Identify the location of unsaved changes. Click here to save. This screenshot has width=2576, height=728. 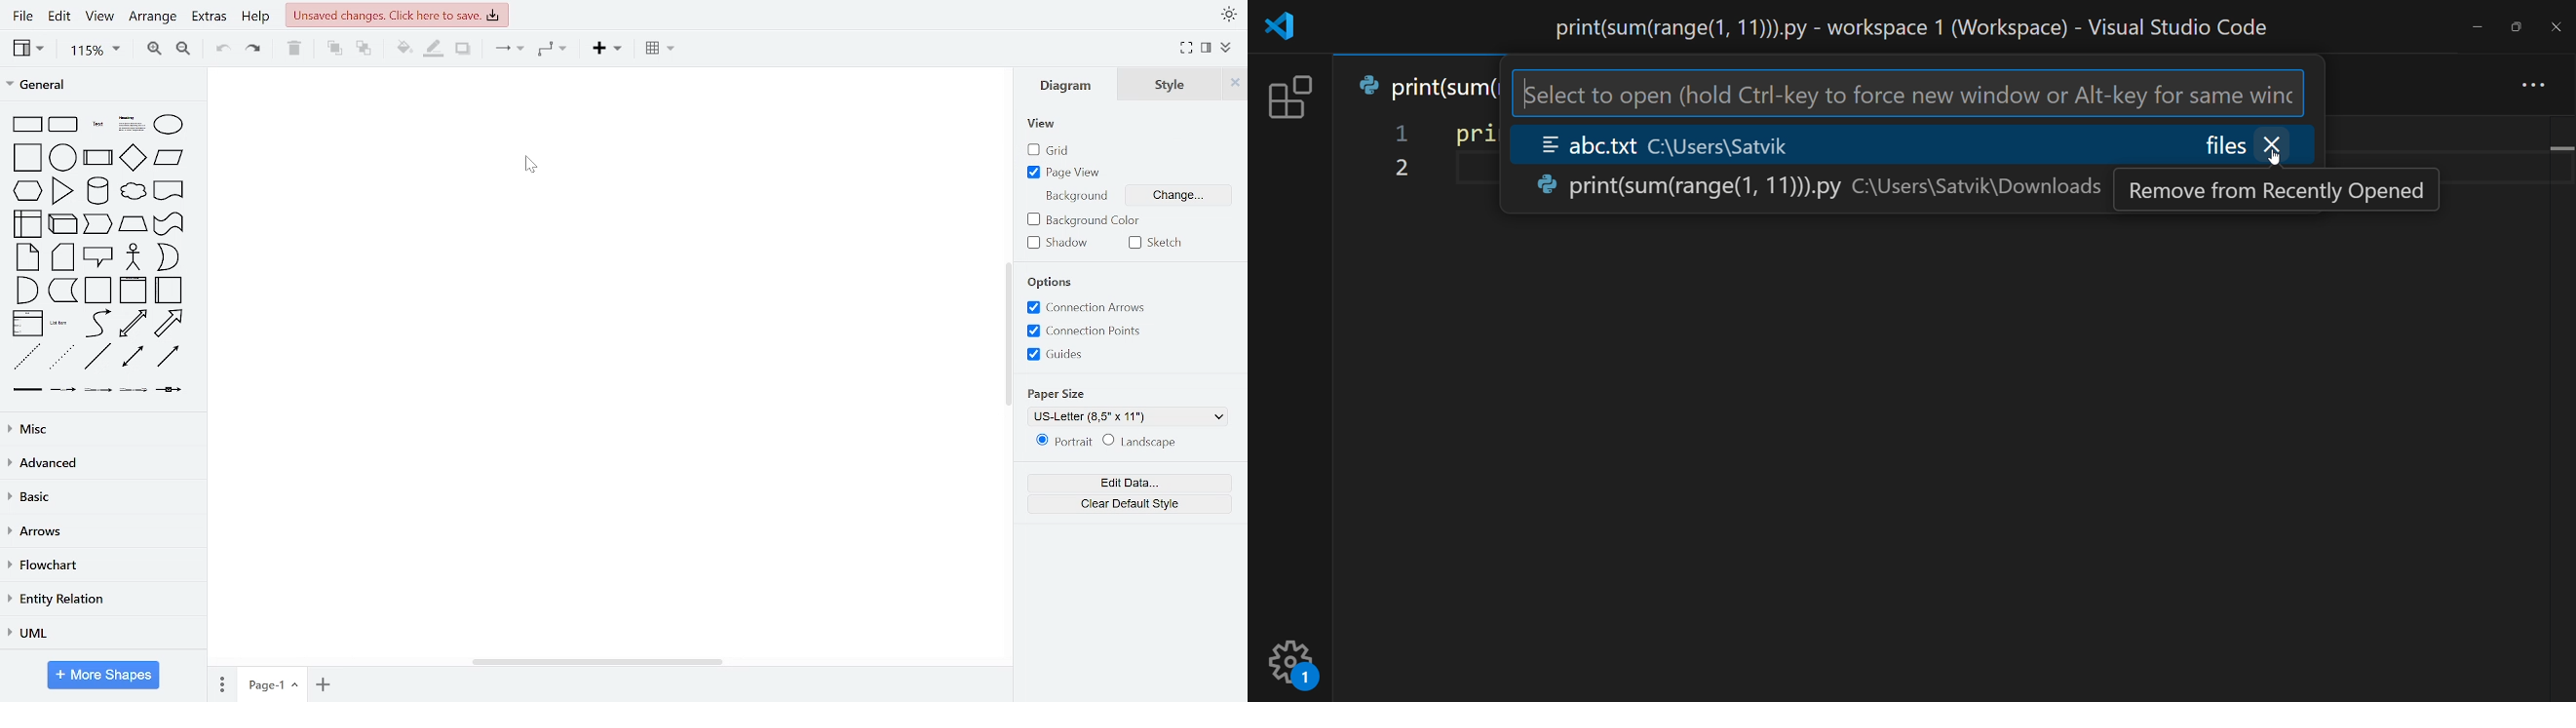
(396, 14).